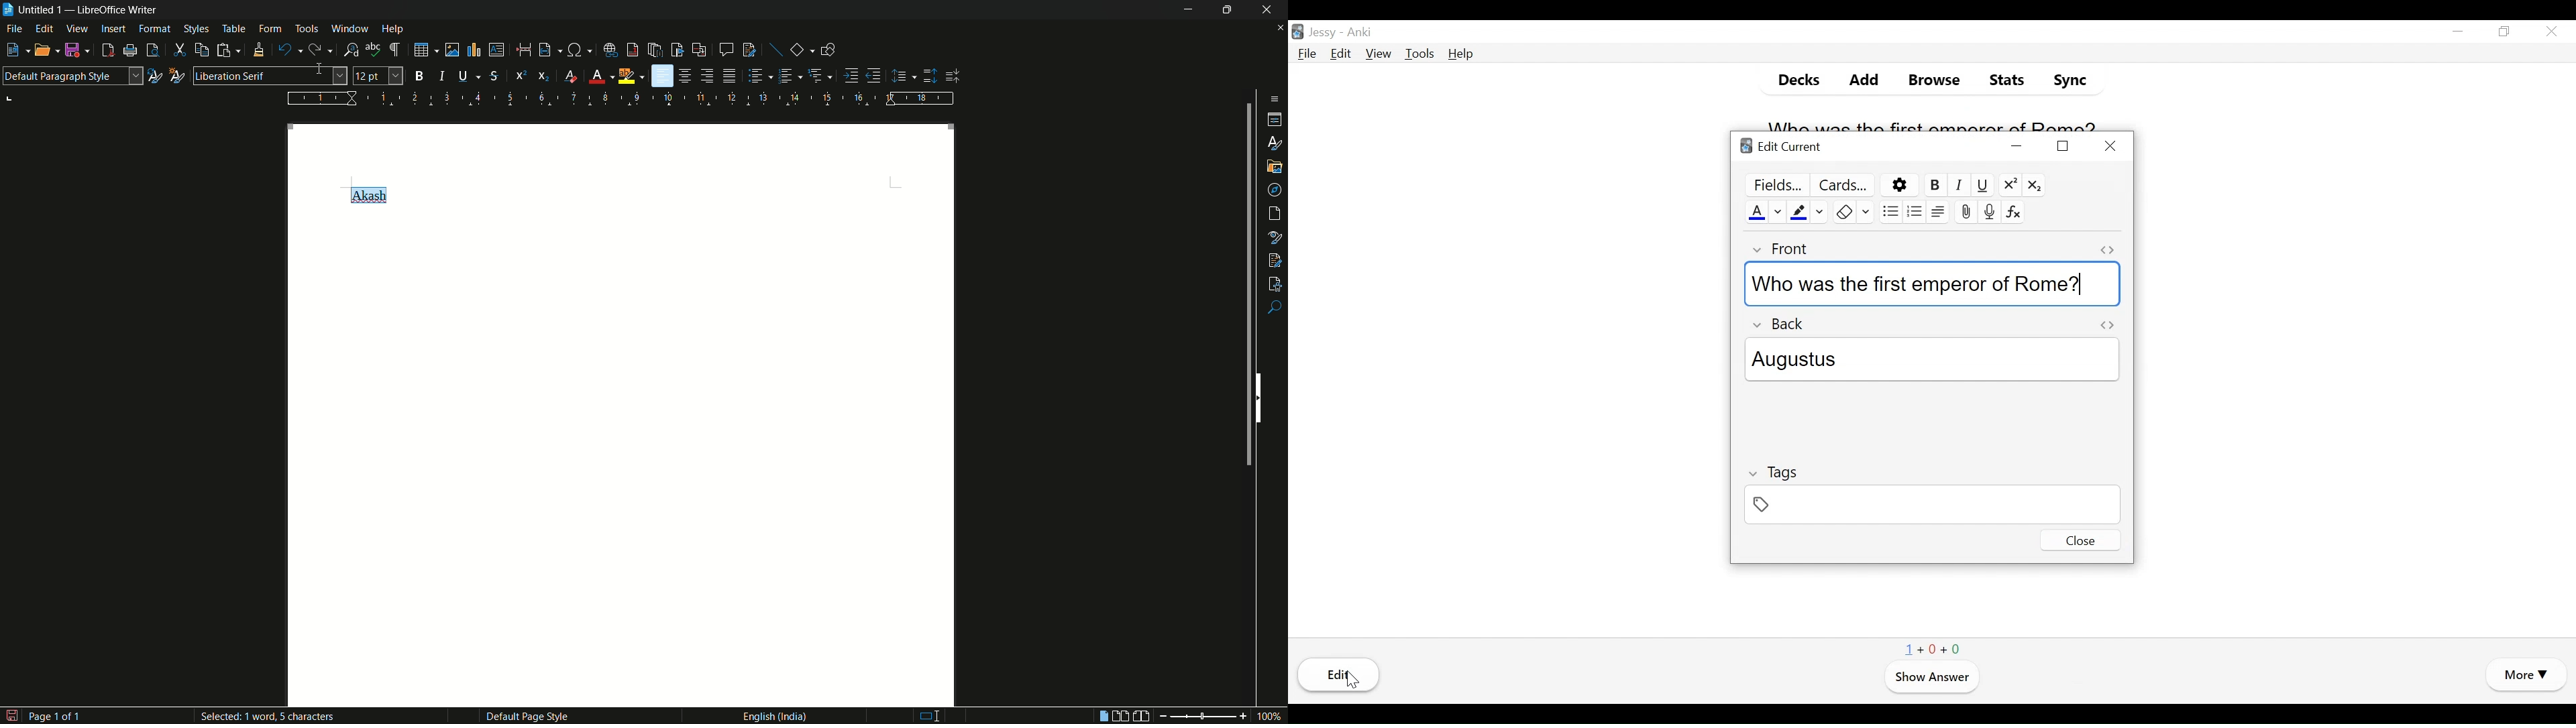 Image resolution: width=2576 pixels, height=728 pixels. I want to click on align left, so click(662, 76).